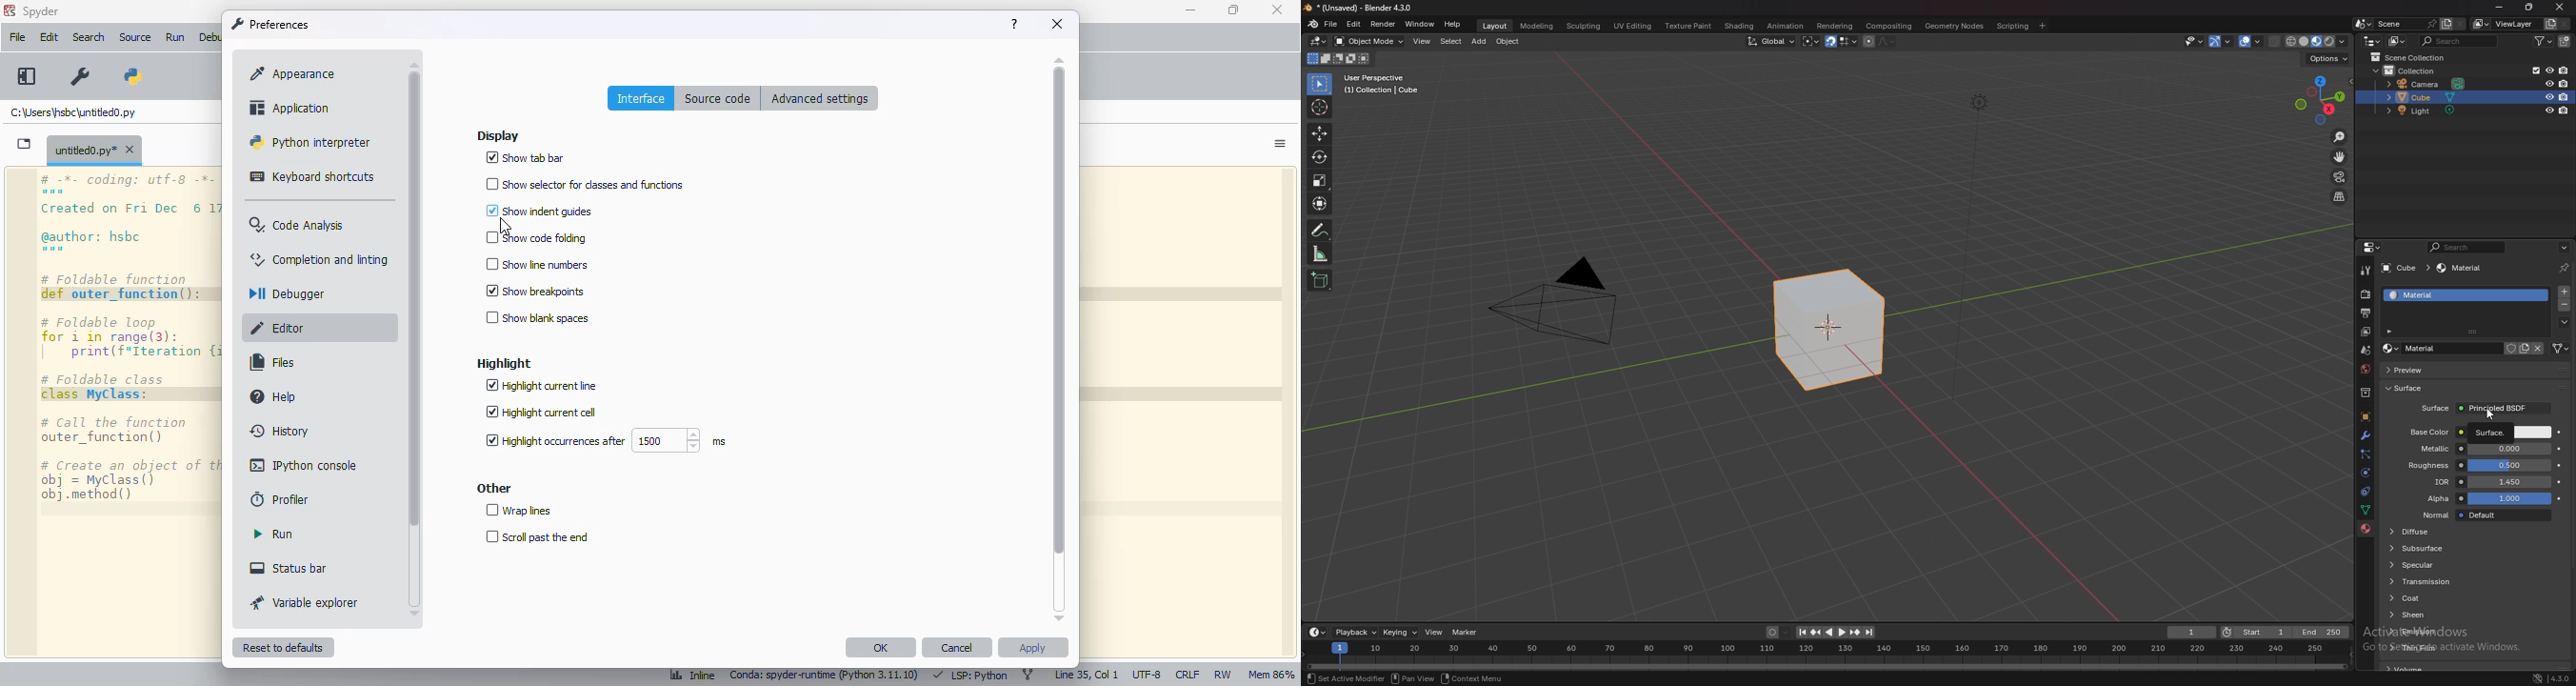 The width and height of the screenshot is (2576, 700). Describe the element at coordinates (2445, 23) in the screenshot. I see `add scene` at that location.